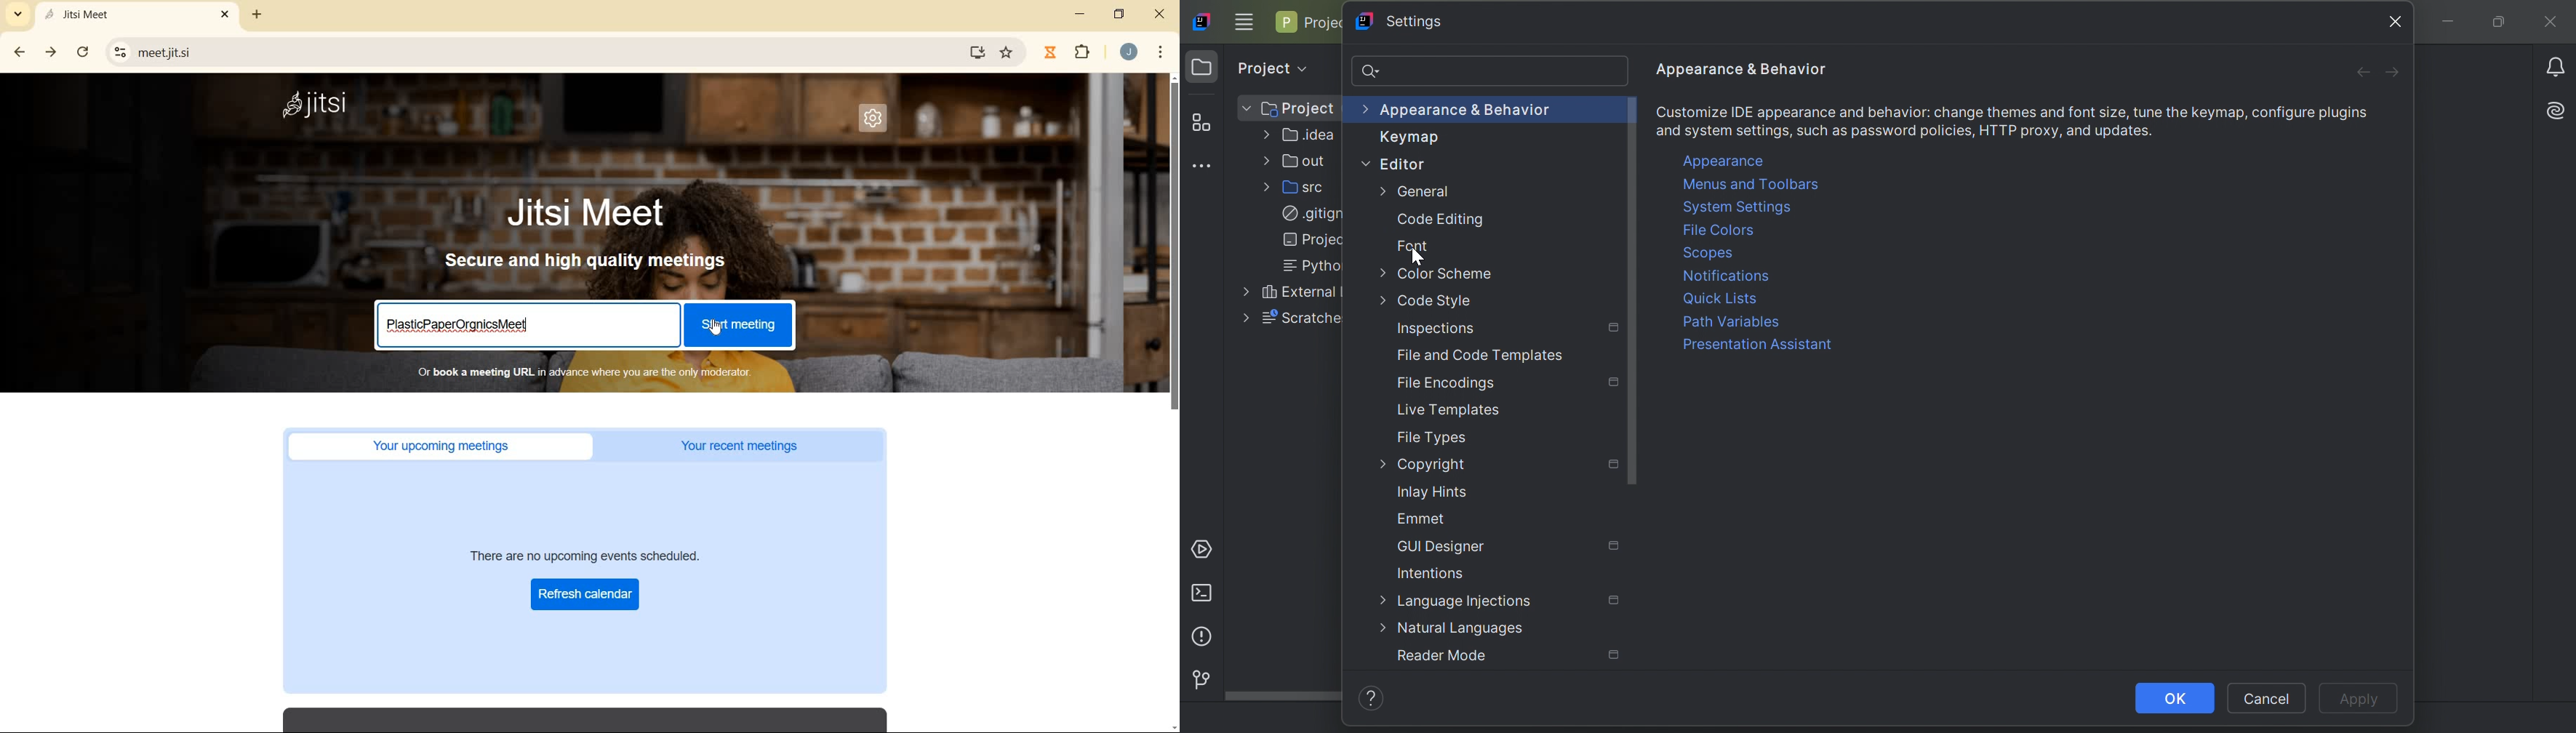  I want to click on Appearence, so click(1735, 161).